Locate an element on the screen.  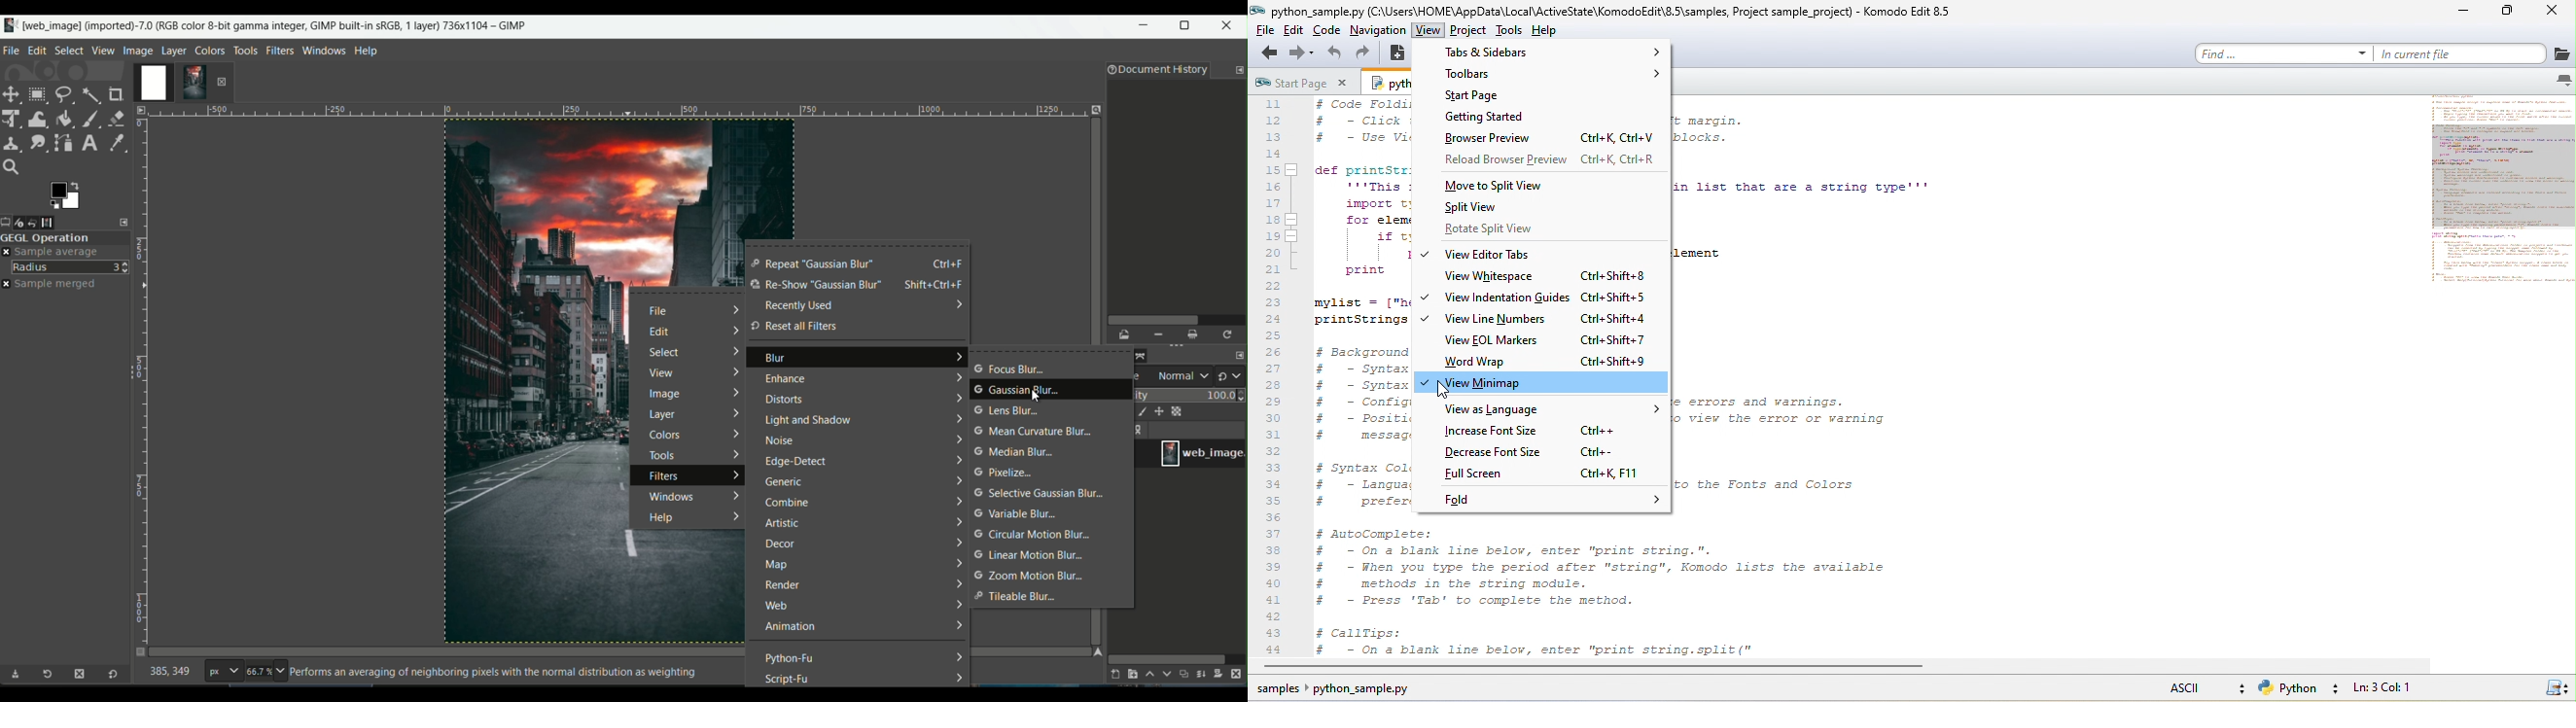
image tab is located at coordinates (138, 50).